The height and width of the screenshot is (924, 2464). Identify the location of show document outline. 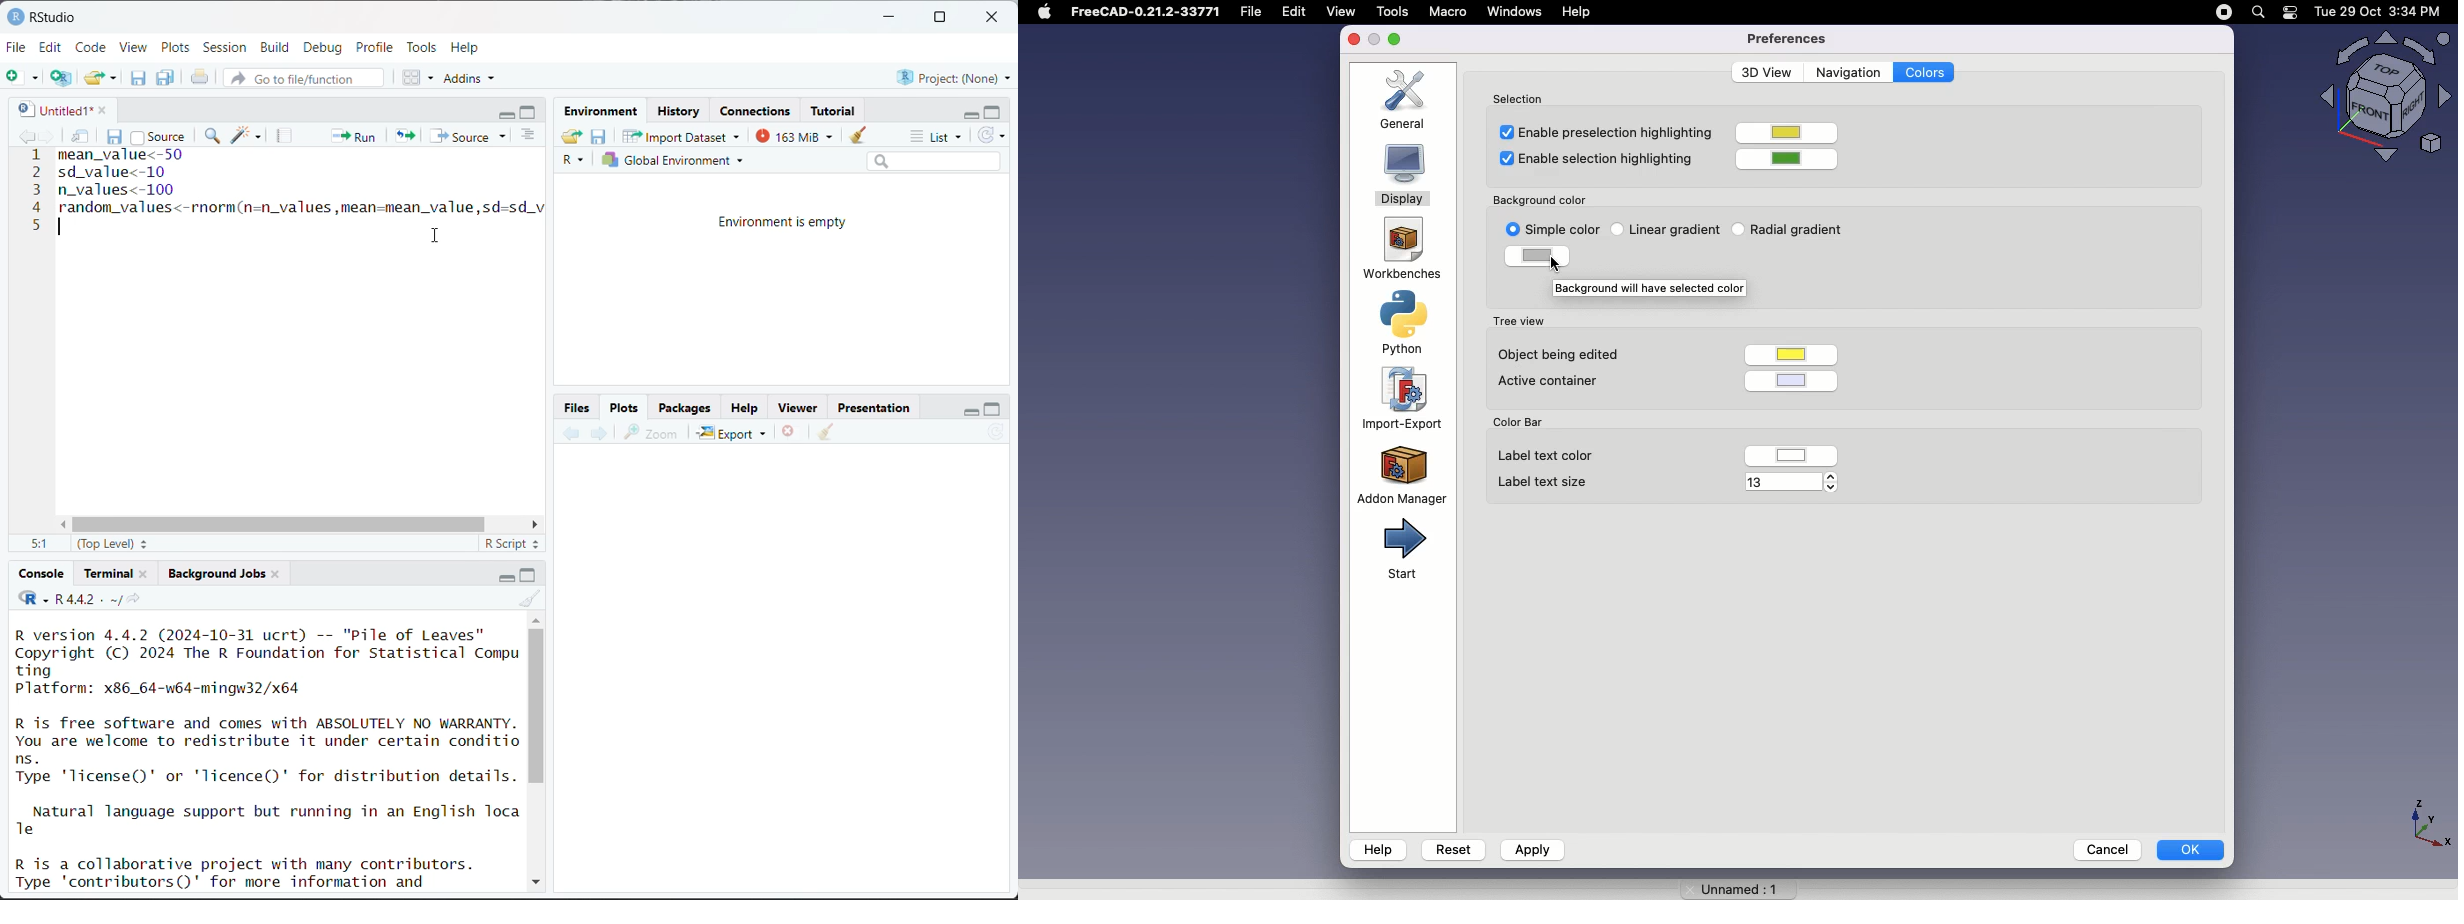
(531, 136).